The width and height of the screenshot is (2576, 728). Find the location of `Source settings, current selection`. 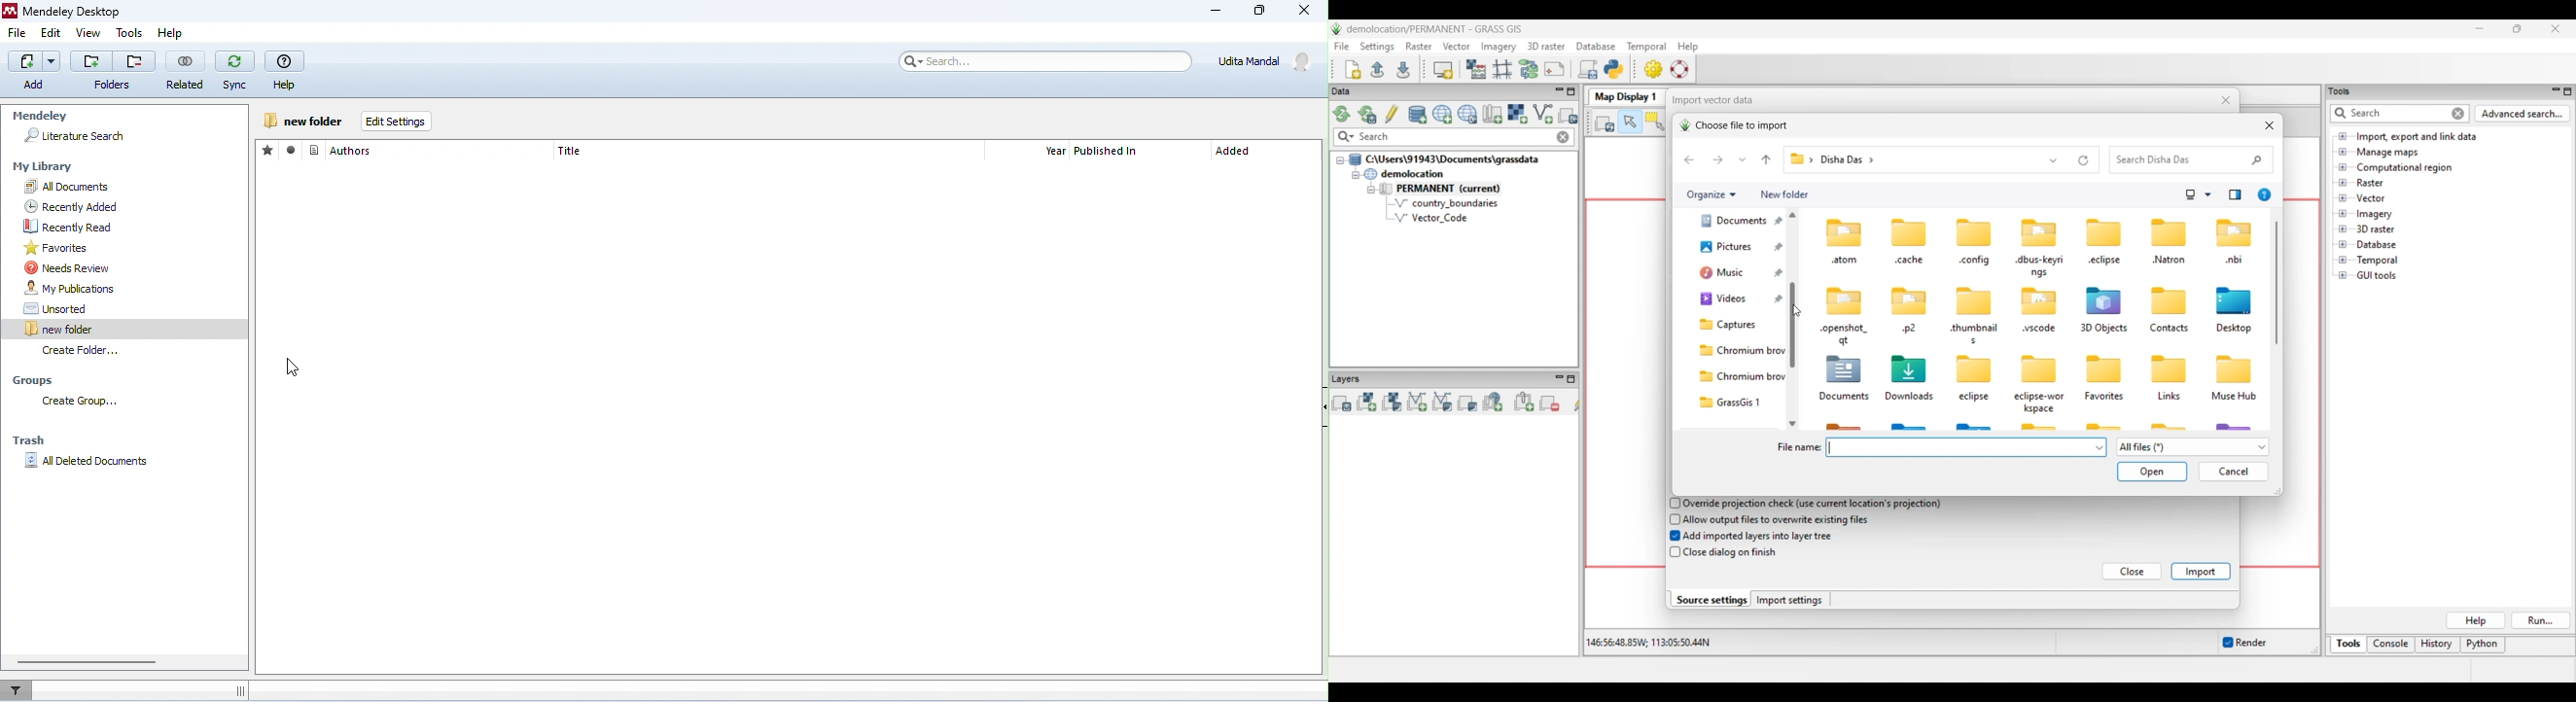

Source settings, current selection is located at coordinates (1711, 599).